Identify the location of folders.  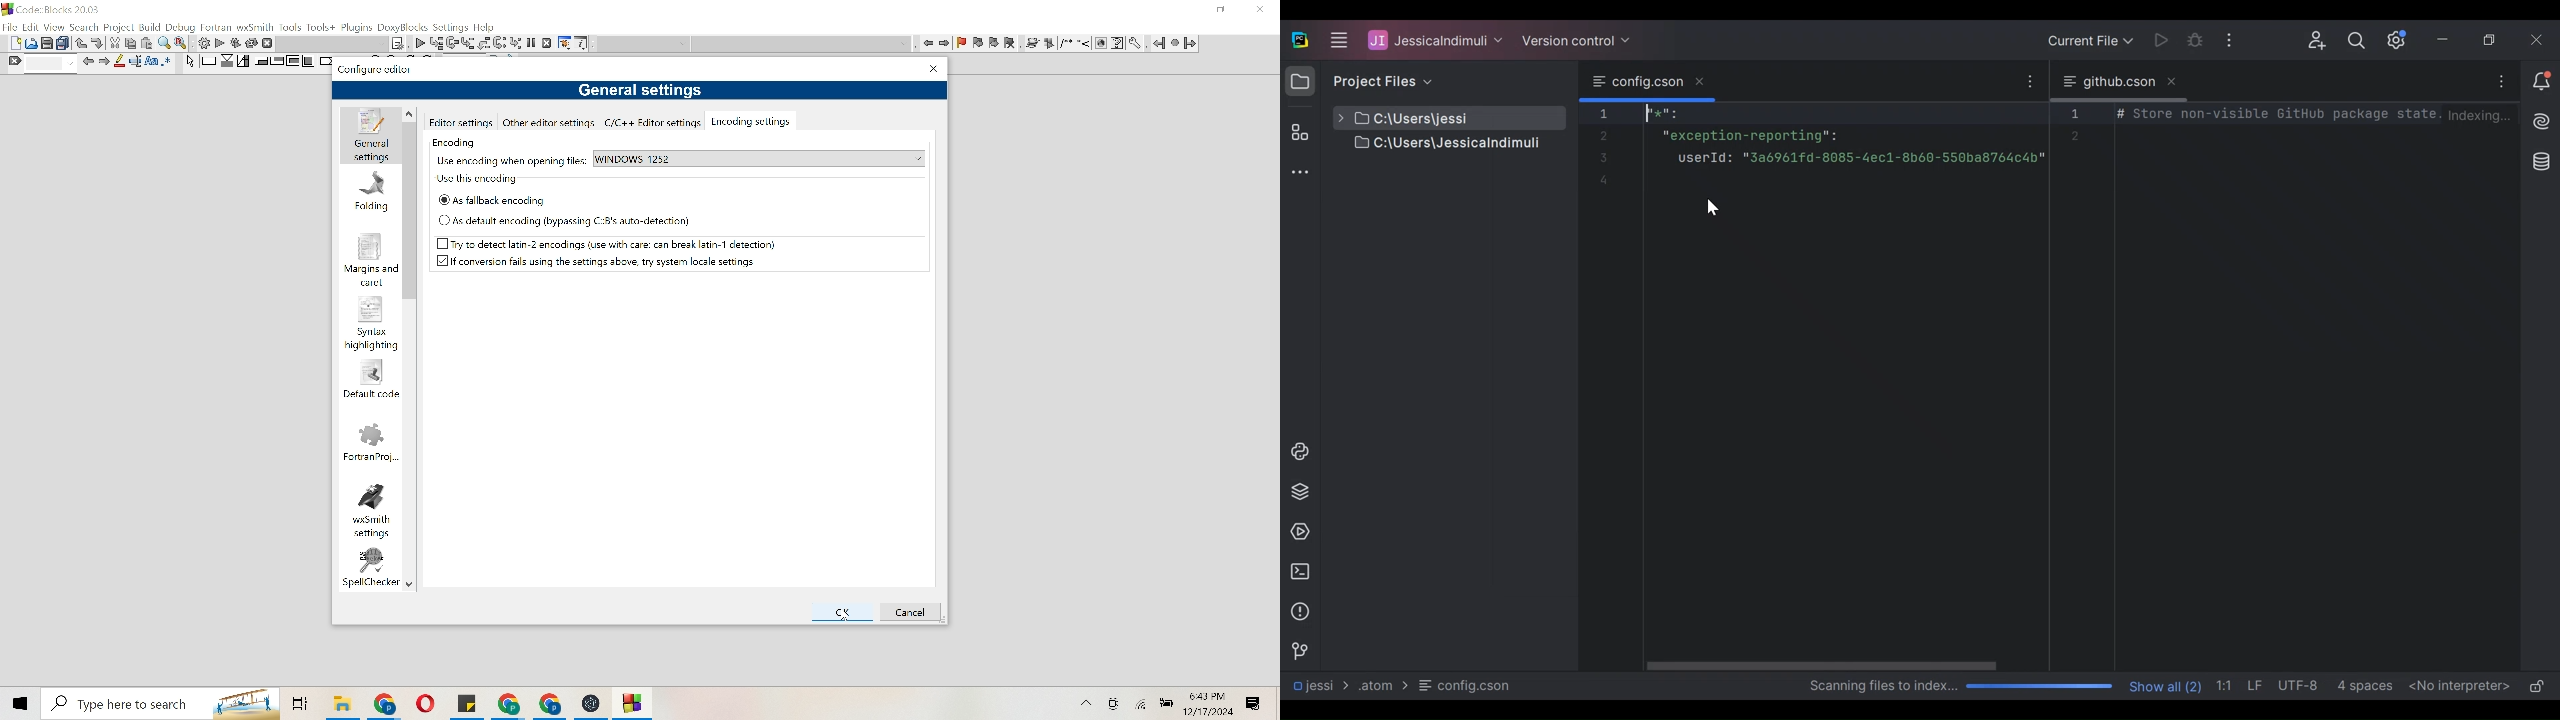
(299, 704).